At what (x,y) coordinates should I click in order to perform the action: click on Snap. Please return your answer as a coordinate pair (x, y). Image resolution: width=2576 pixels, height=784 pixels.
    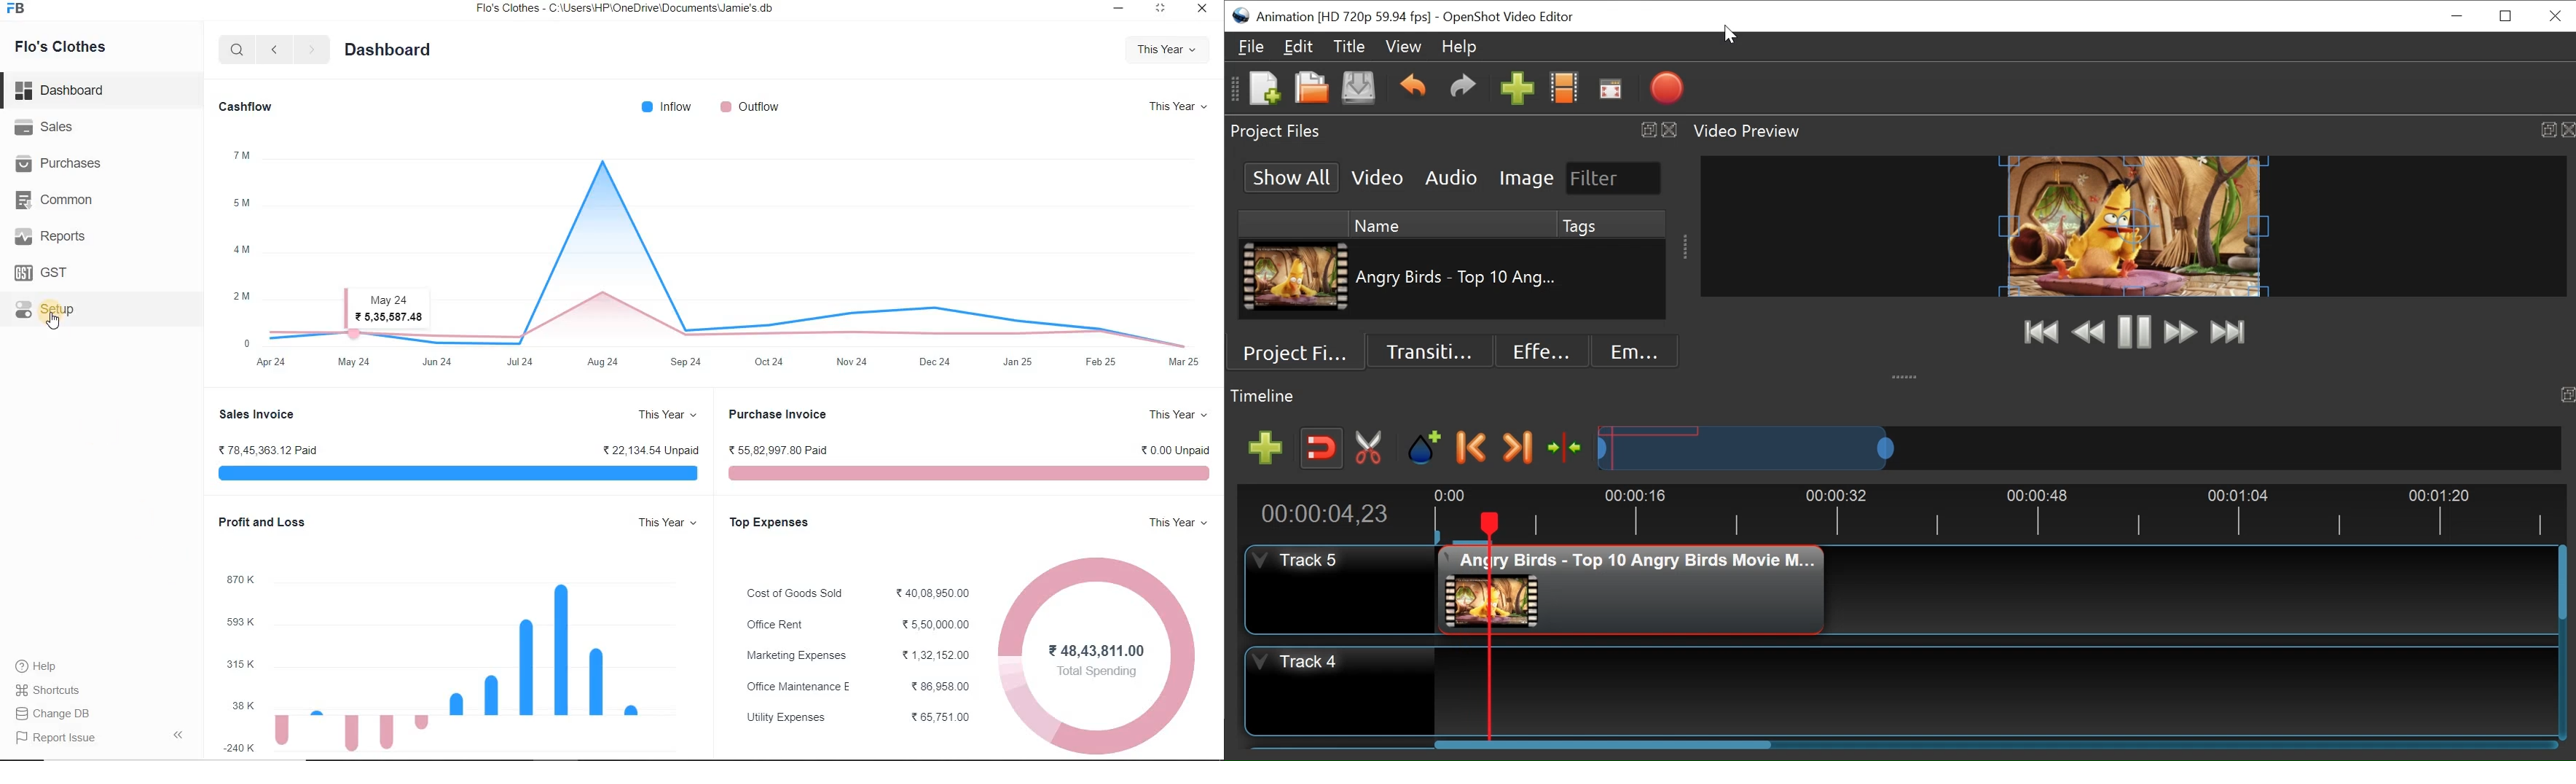
    Looking at the image, I should click on (1320, 448).